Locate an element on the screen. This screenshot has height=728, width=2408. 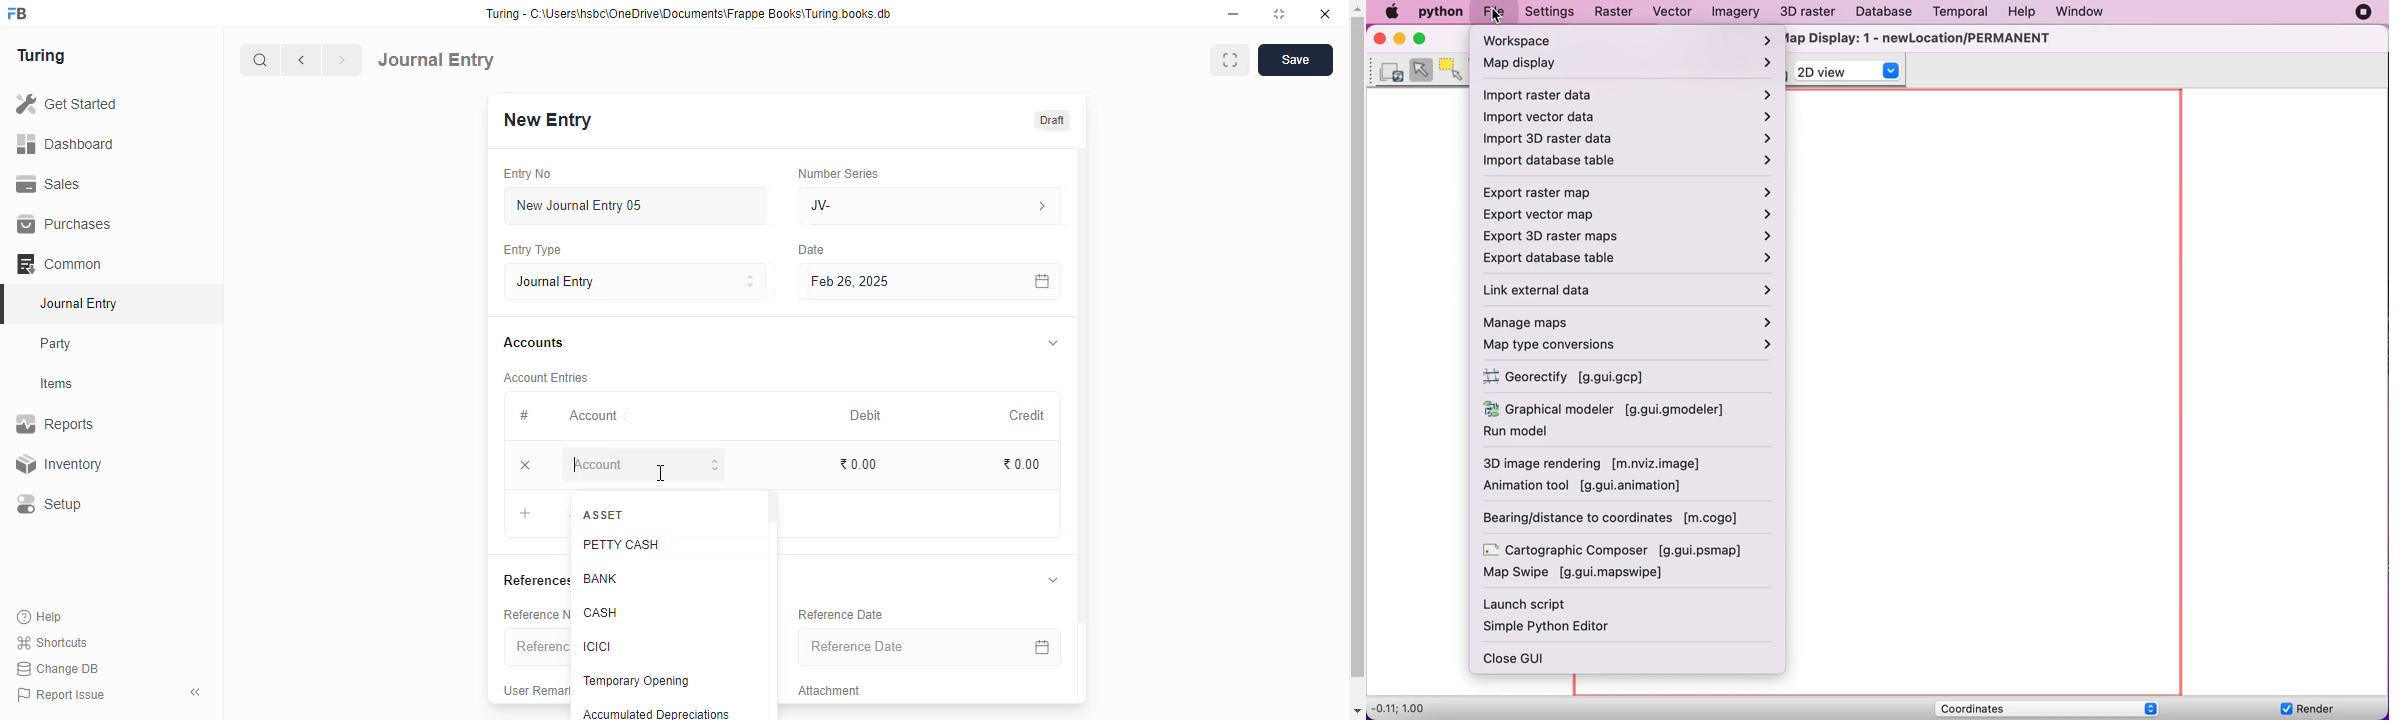
previous is located at coordinates (303, 60).